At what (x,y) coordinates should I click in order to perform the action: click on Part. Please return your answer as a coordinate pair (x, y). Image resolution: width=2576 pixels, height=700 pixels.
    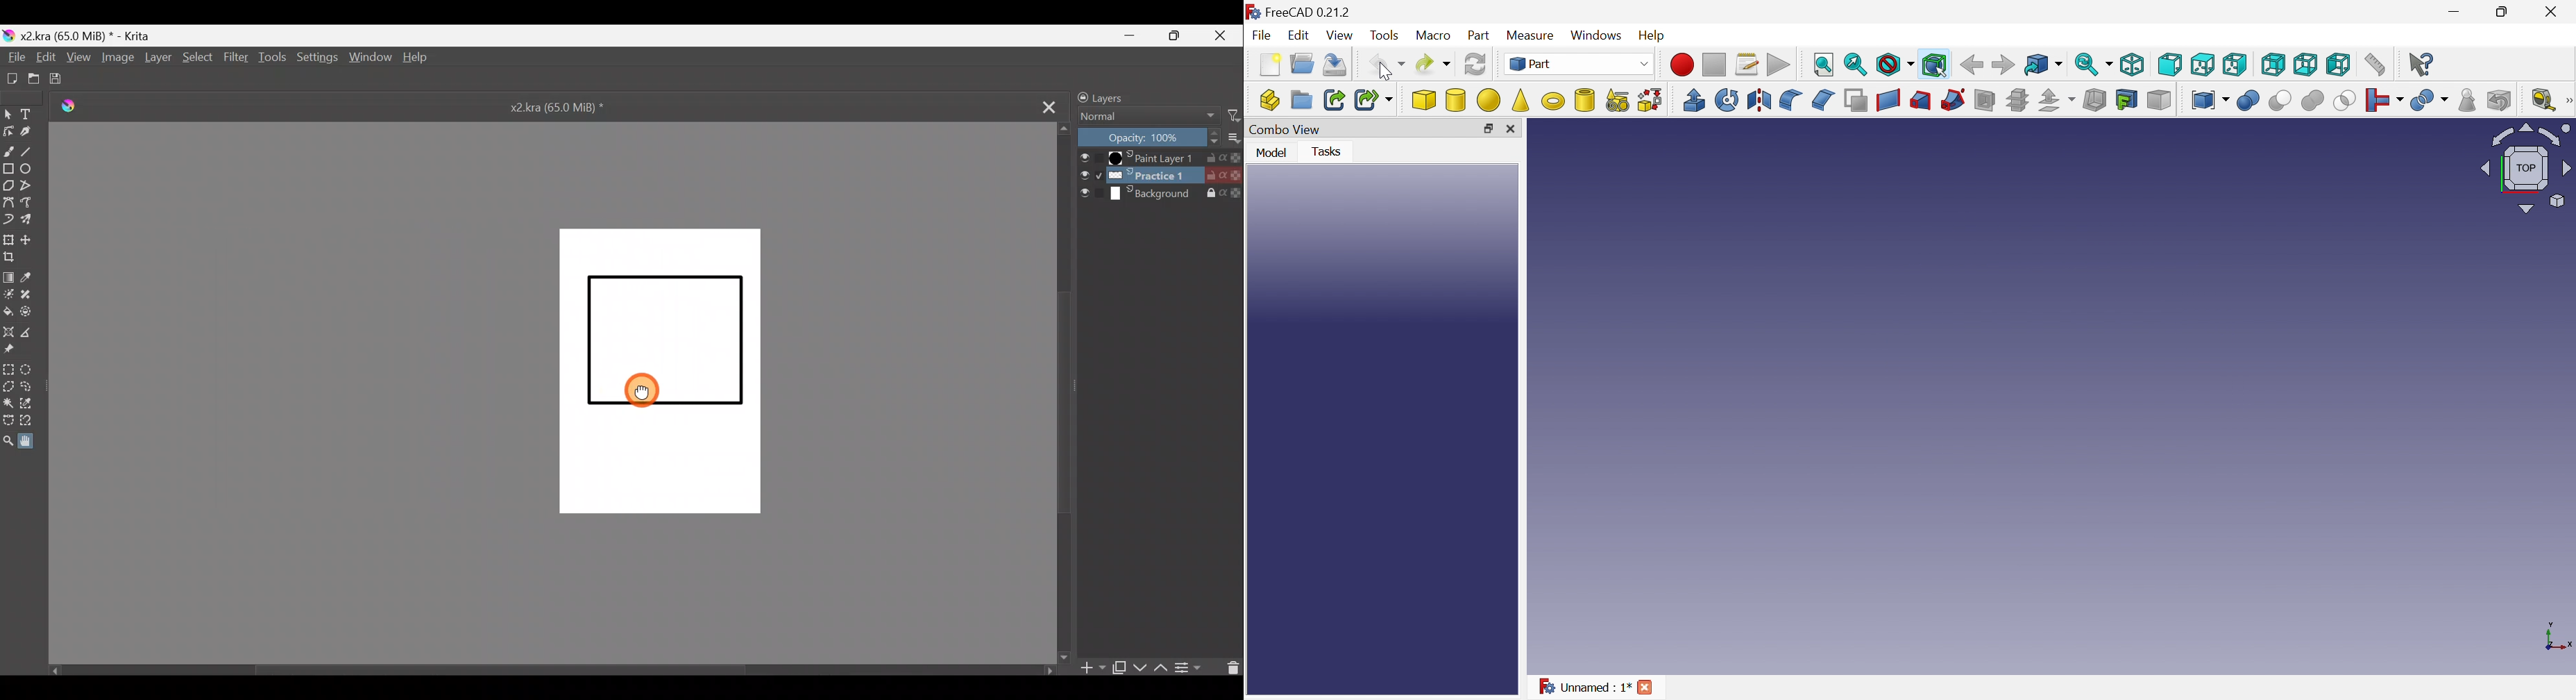
    Looking at the image, I should click on (1577, 63).